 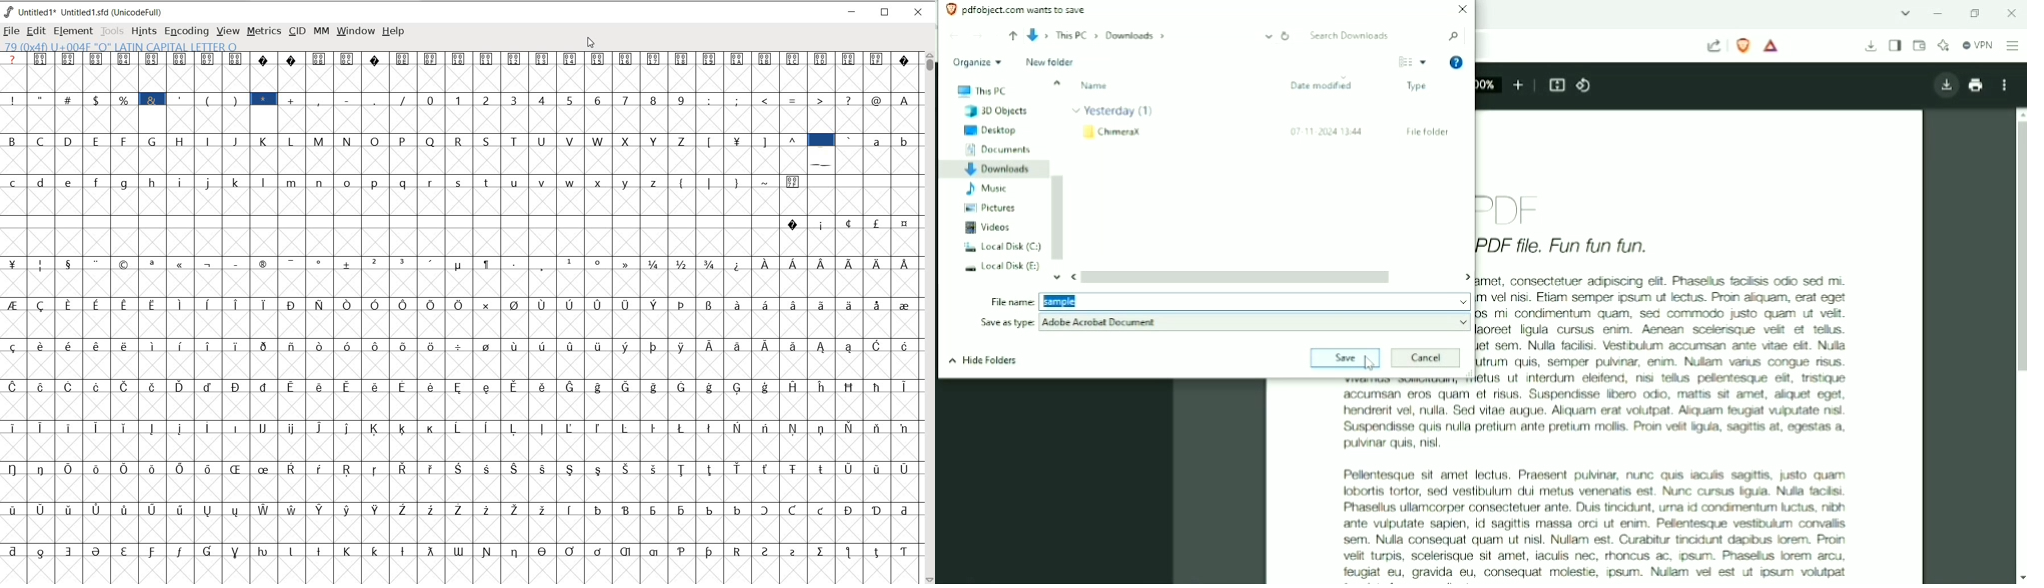 What do you see at coordinates (2007, 85) in the screenshot?
I see `More actions` at bounding box center [2007, 85].